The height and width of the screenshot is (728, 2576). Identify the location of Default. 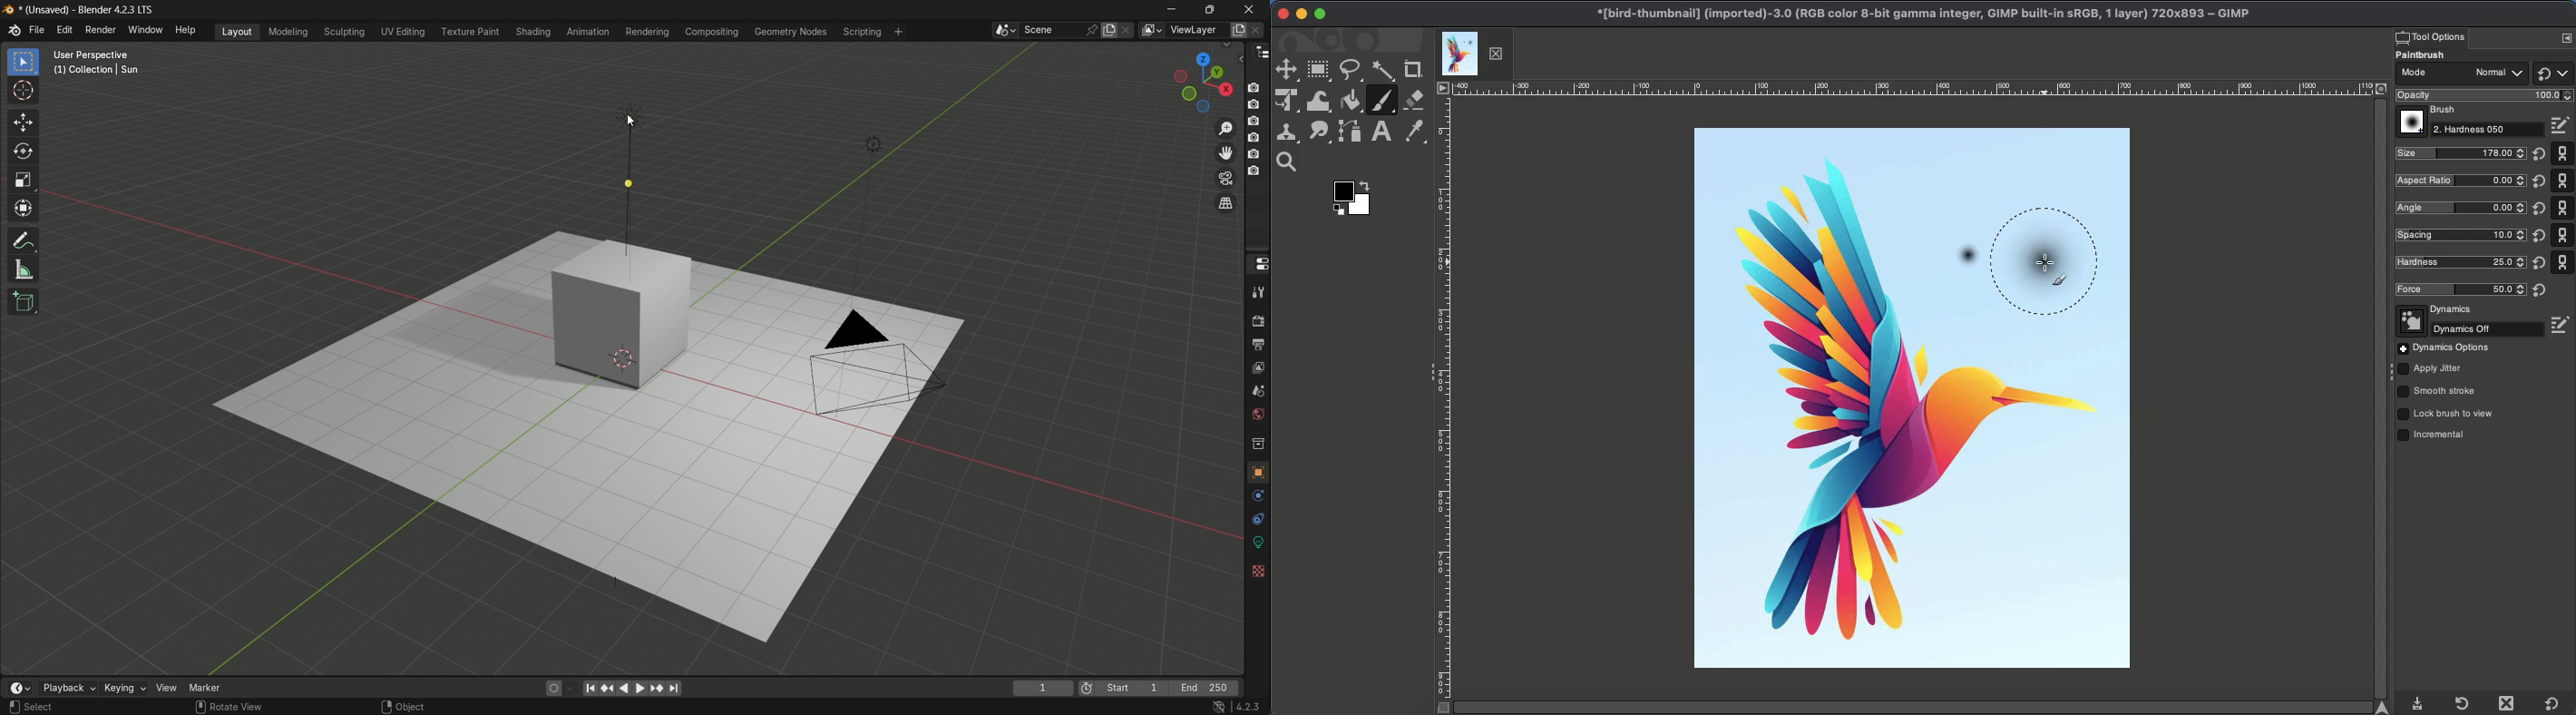
(2552, 73).